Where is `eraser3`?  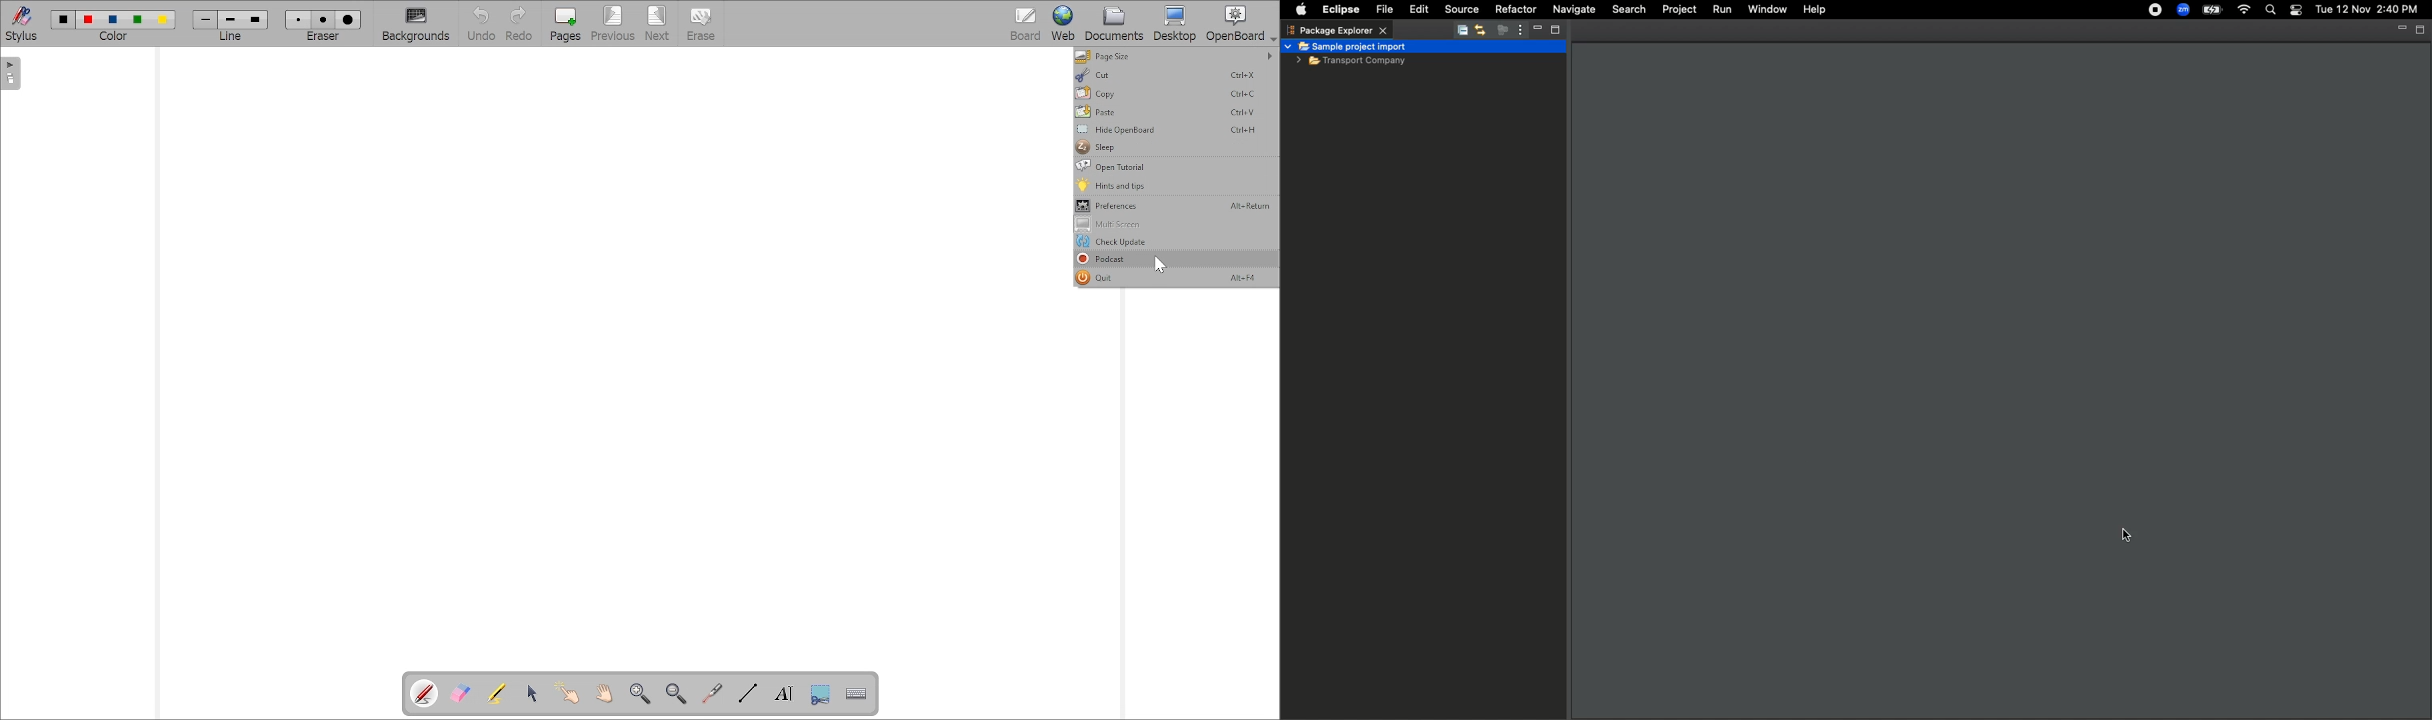
eraser3 is located at coordinates (348, 20).